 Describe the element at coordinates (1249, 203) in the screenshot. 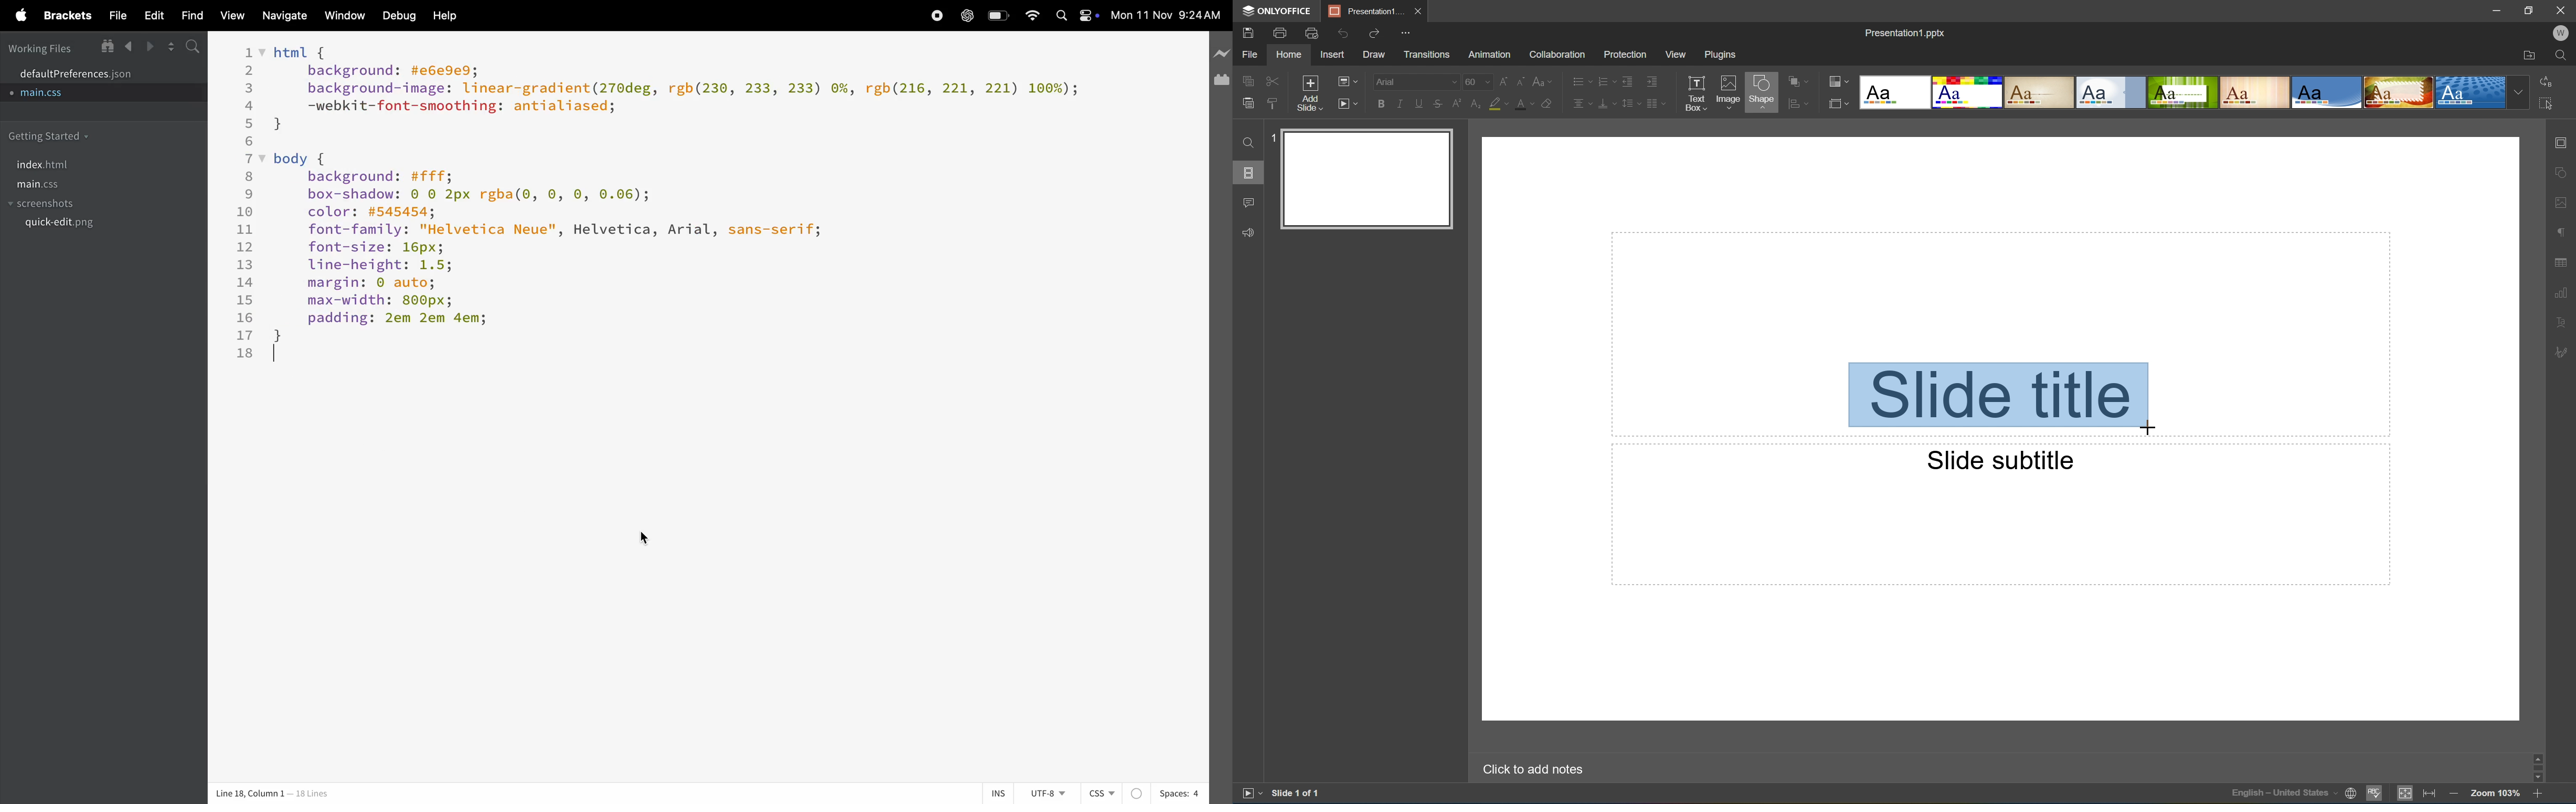

I see `Comments` at that location.